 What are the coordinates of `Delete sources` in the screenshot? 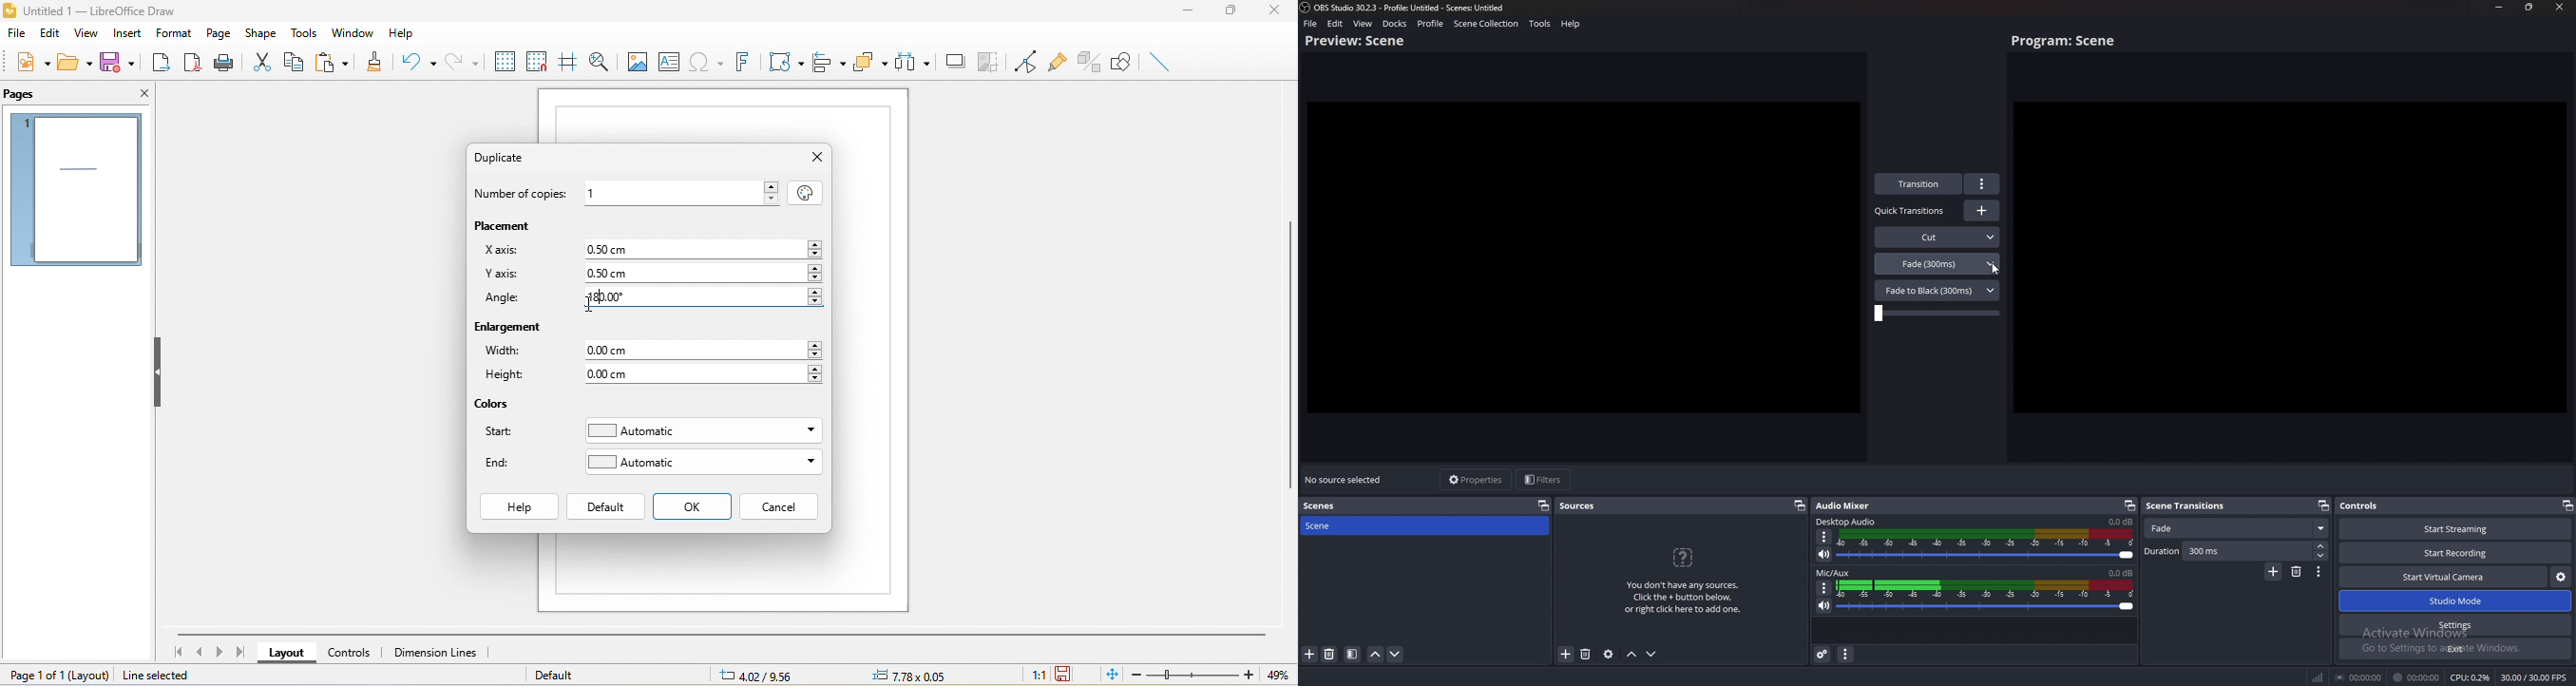 It's located at (1585, 654).